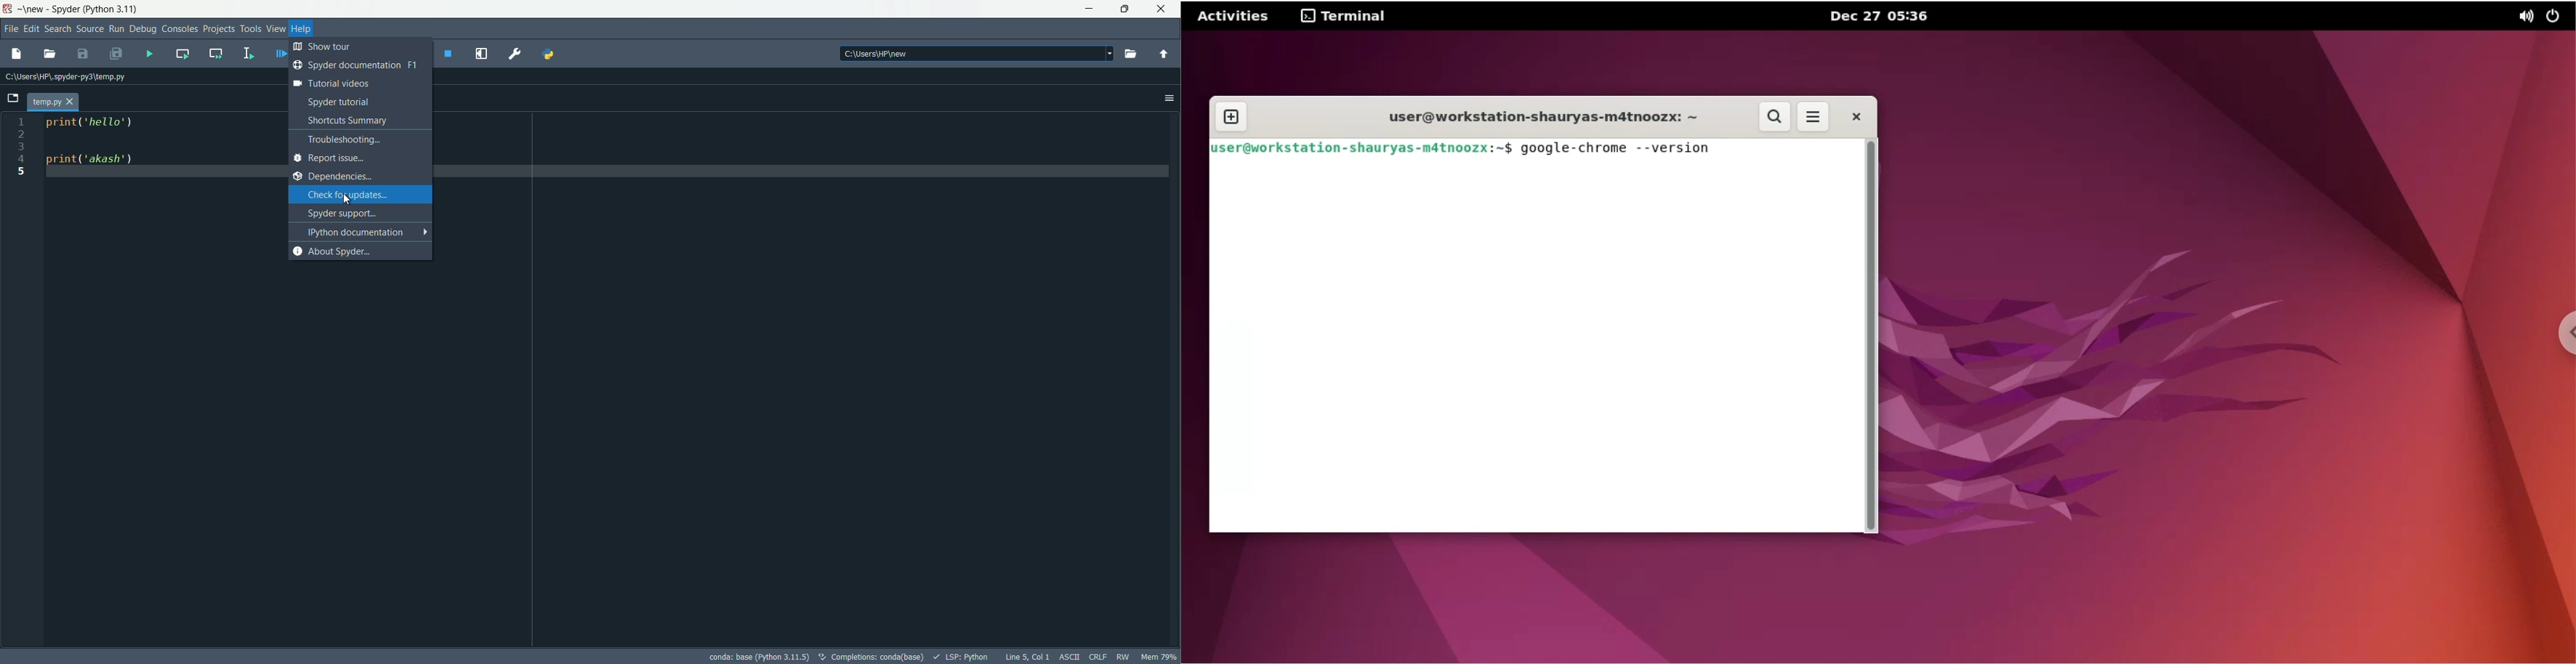 This screenshot has height=672, width=2576. Describe the element at coordinates (248, 53) in the screenshot. I see `run selection or current line` at that location.